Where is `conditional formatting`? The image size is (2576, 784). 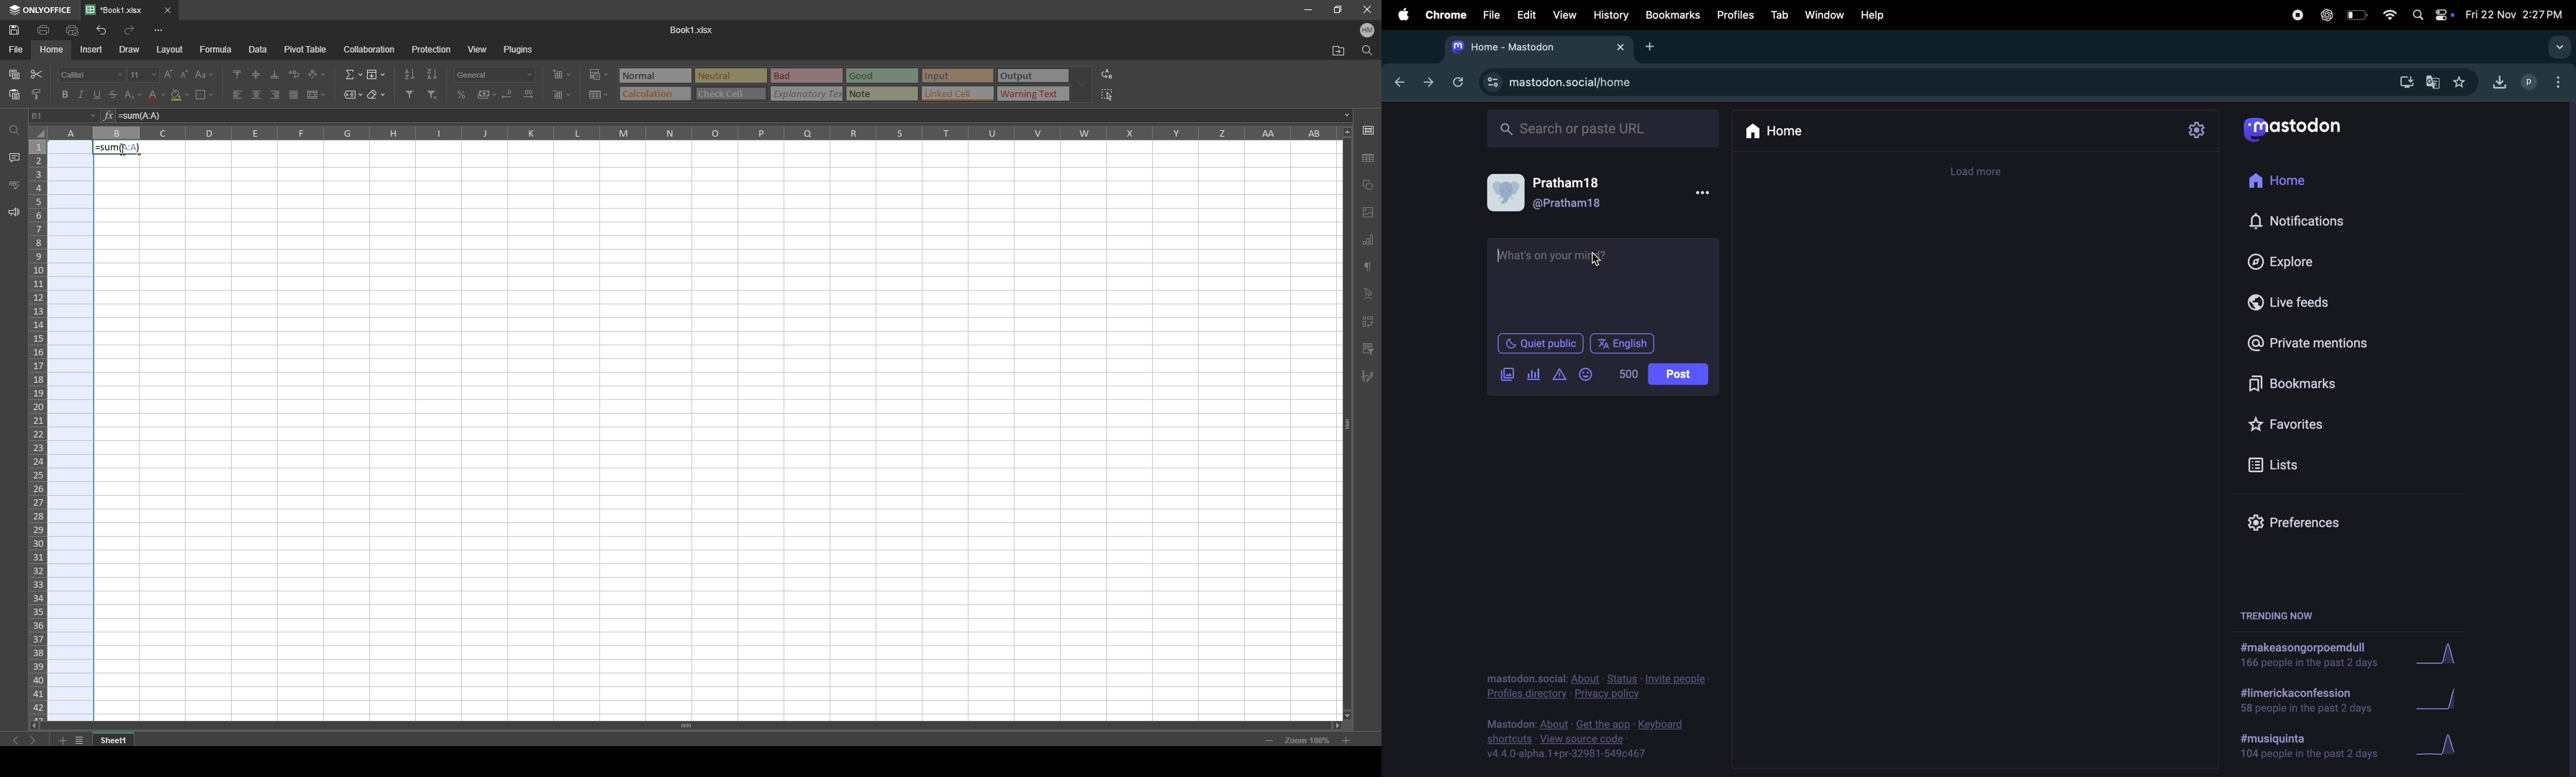 conditional formatting is located at coordinates (602, 73).